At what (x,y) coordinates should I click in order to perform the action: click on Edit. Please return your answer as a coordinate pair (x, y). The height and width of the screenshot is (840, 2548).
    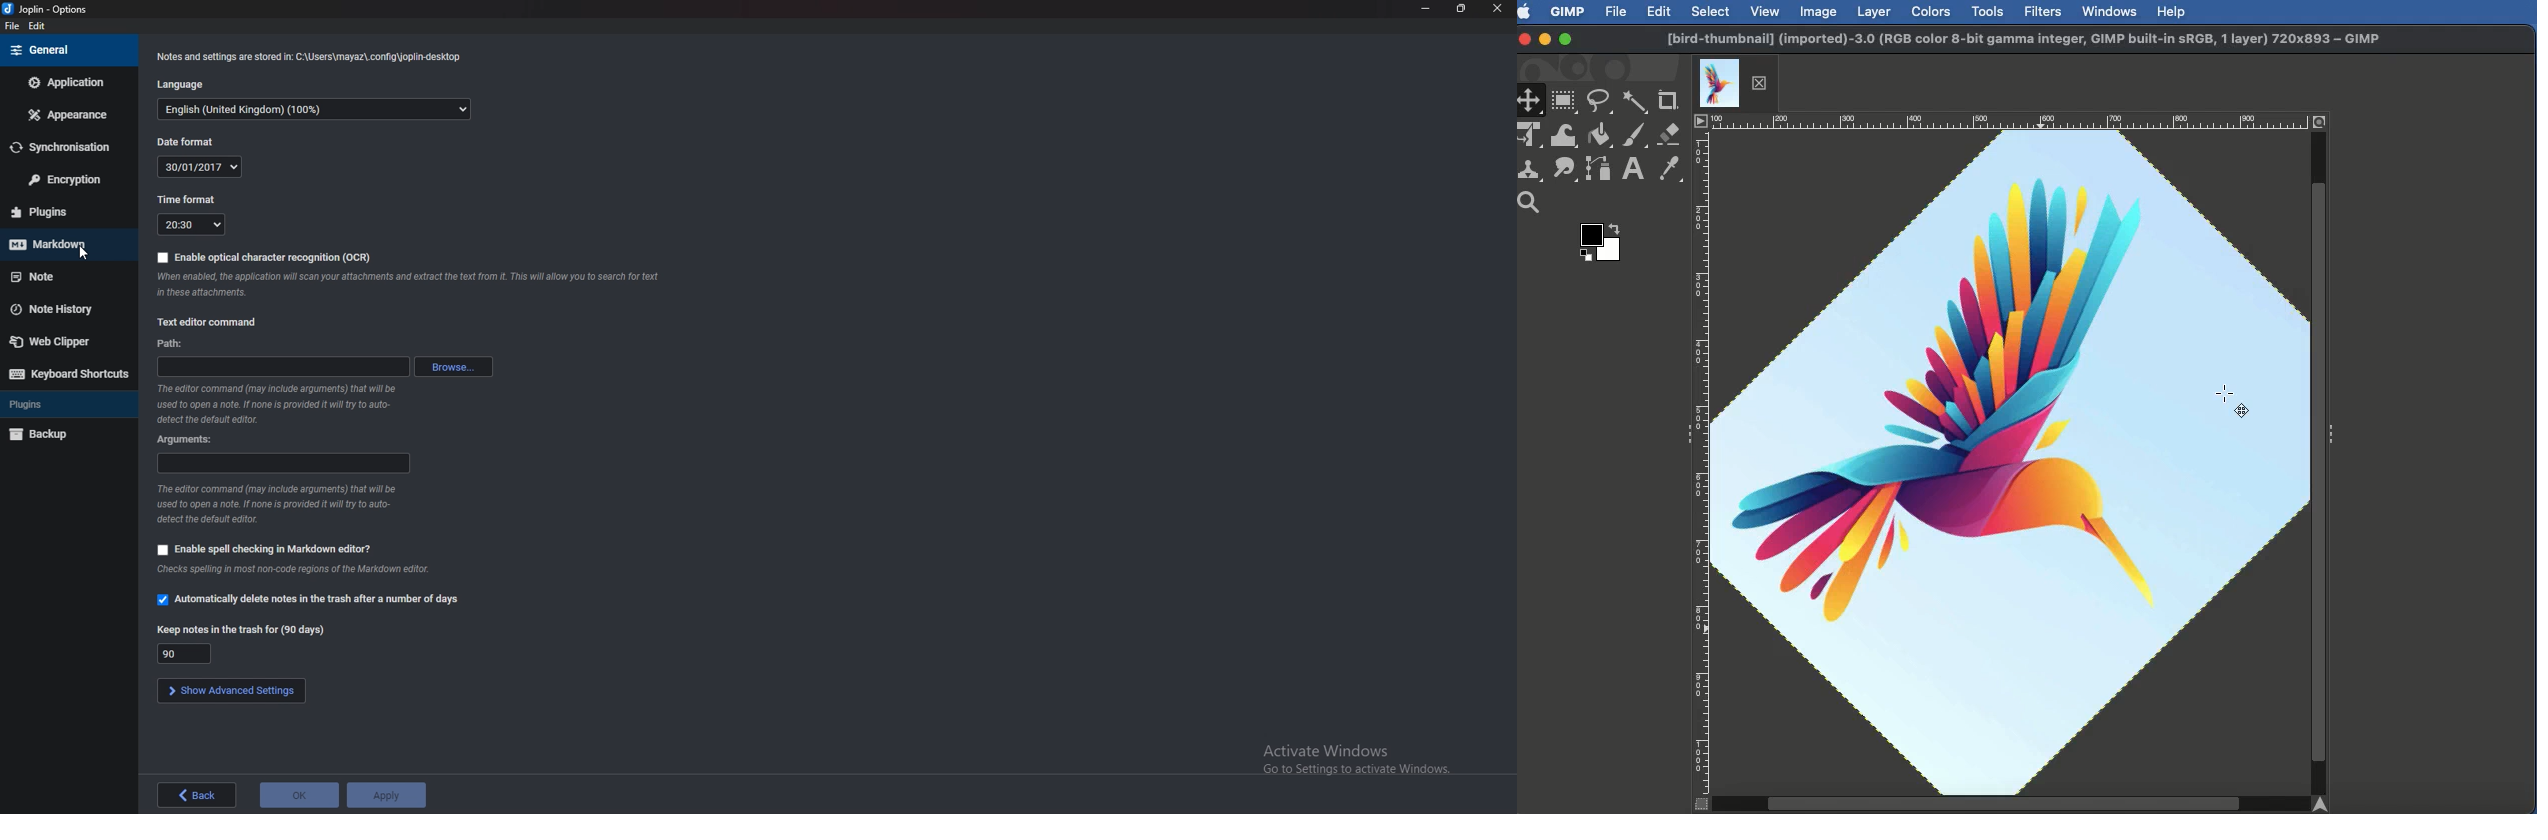
    Looking at the image, I should click on (1659, 13).